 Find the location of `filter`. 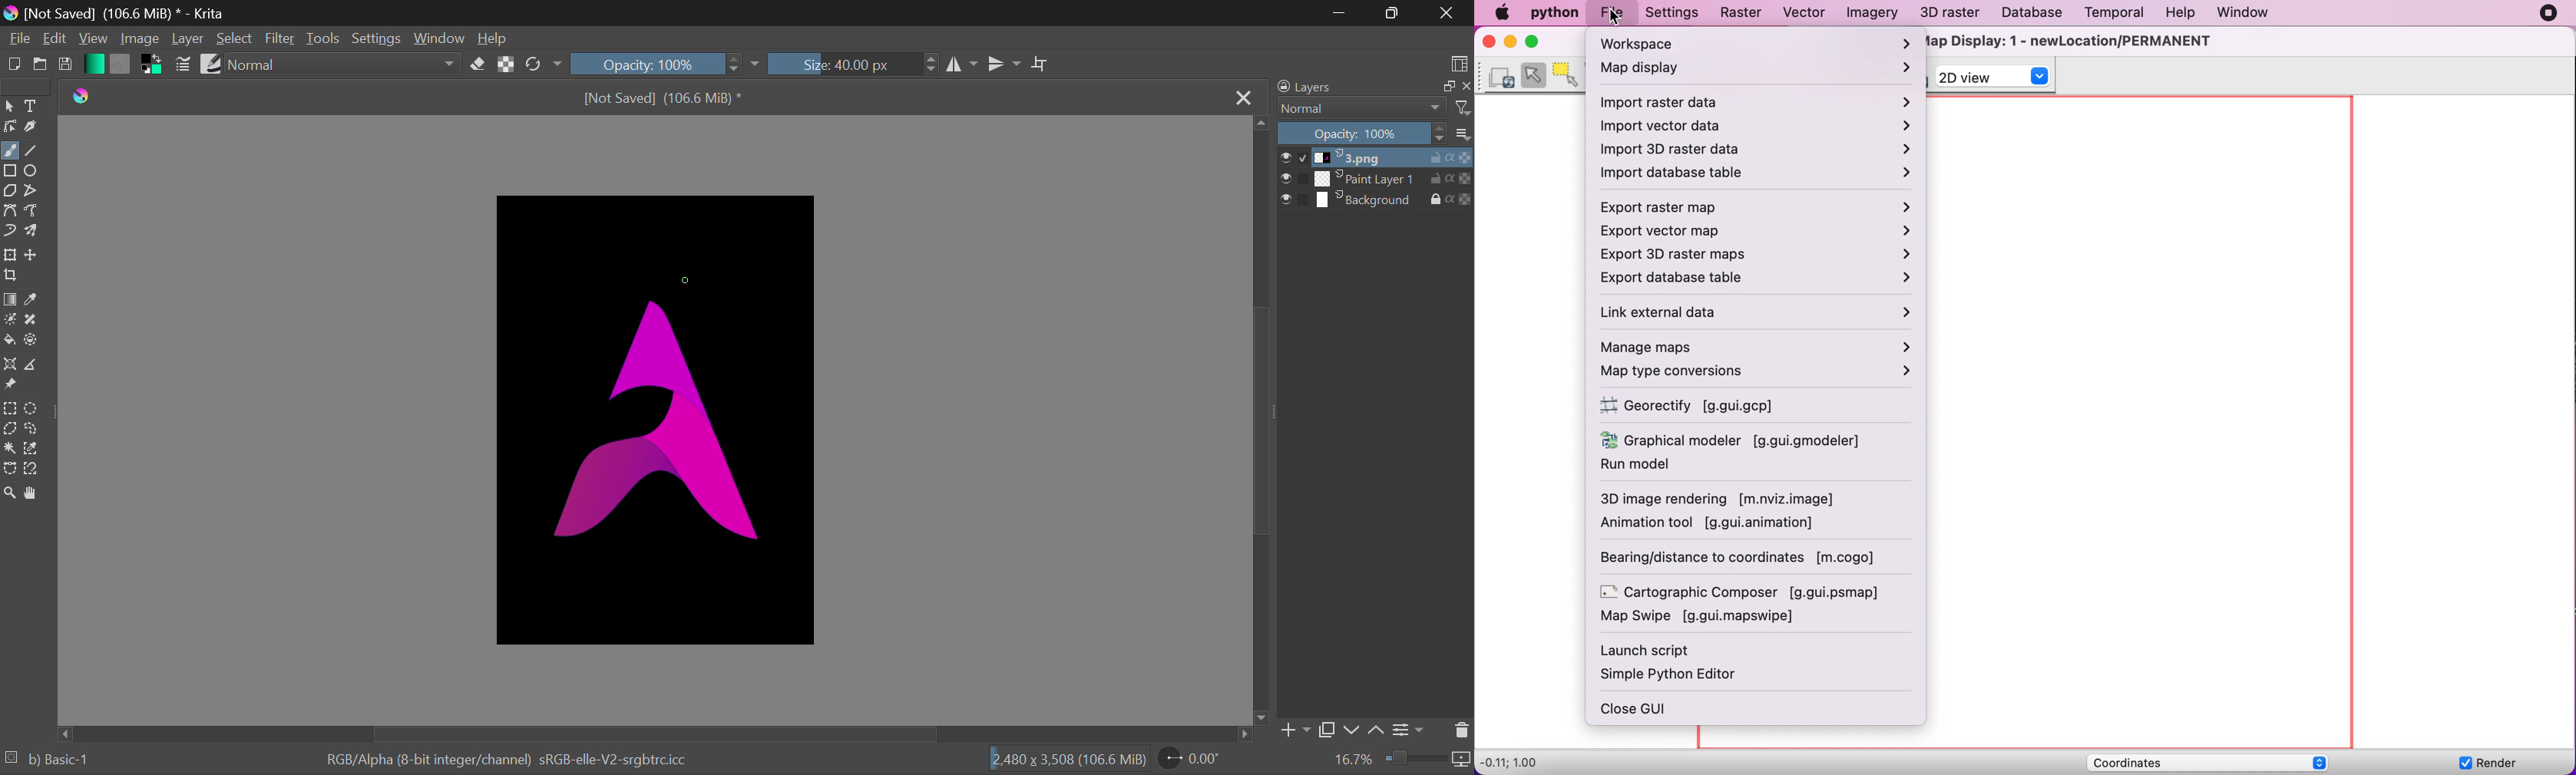

filter is located at coordinates (1461, 107).